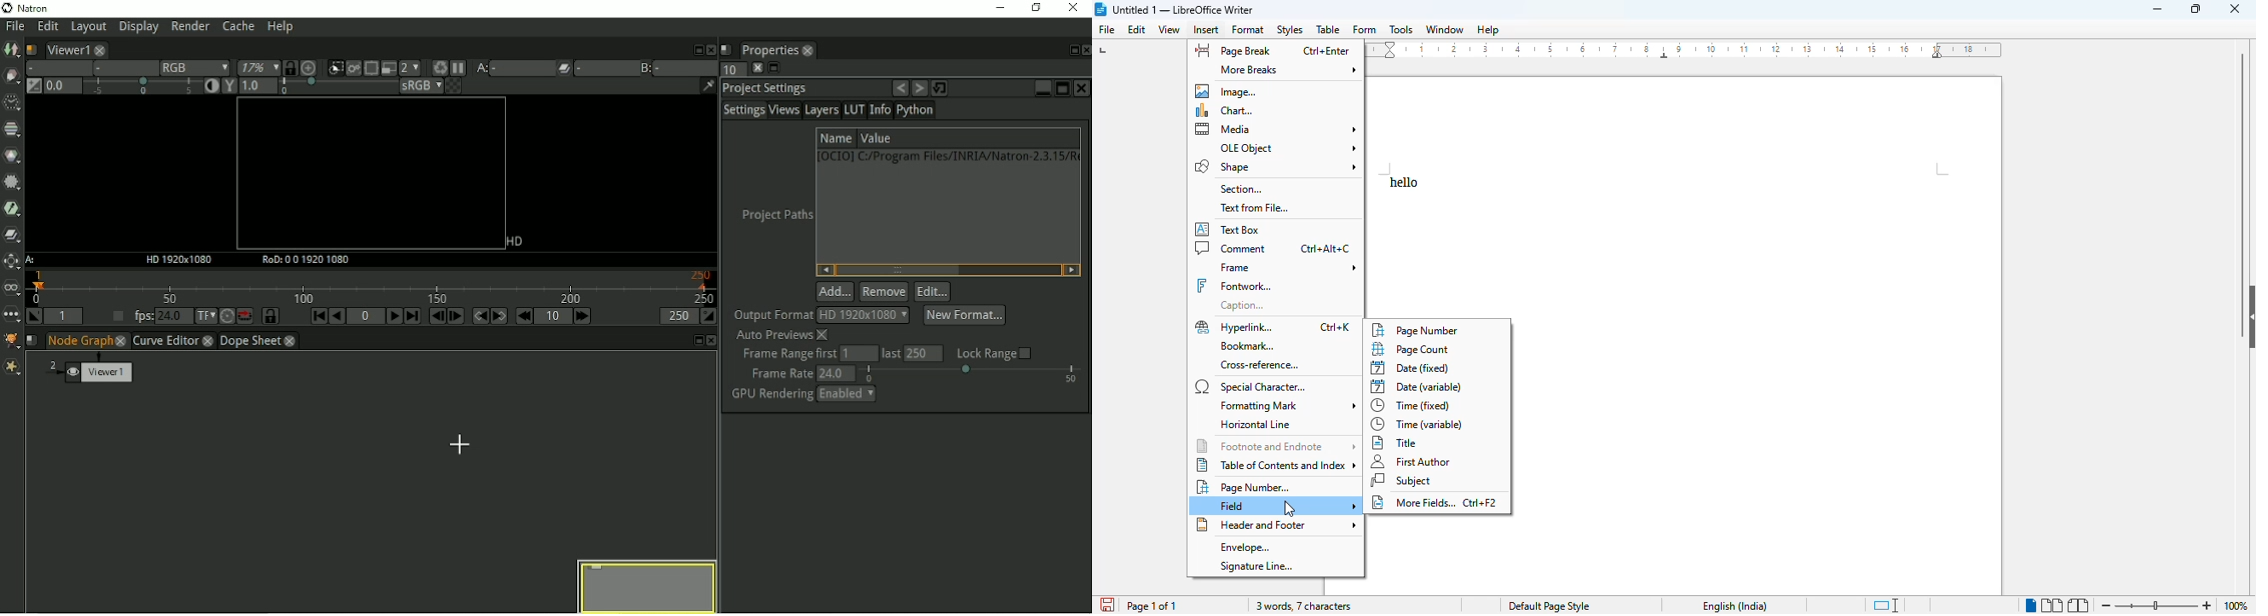 Image resolution: width=2268 pixels, height=616 pixels. What do you see at coordinates (1184, 9) in the screenshot?
I see `title` at bounding box center [1184, 9].